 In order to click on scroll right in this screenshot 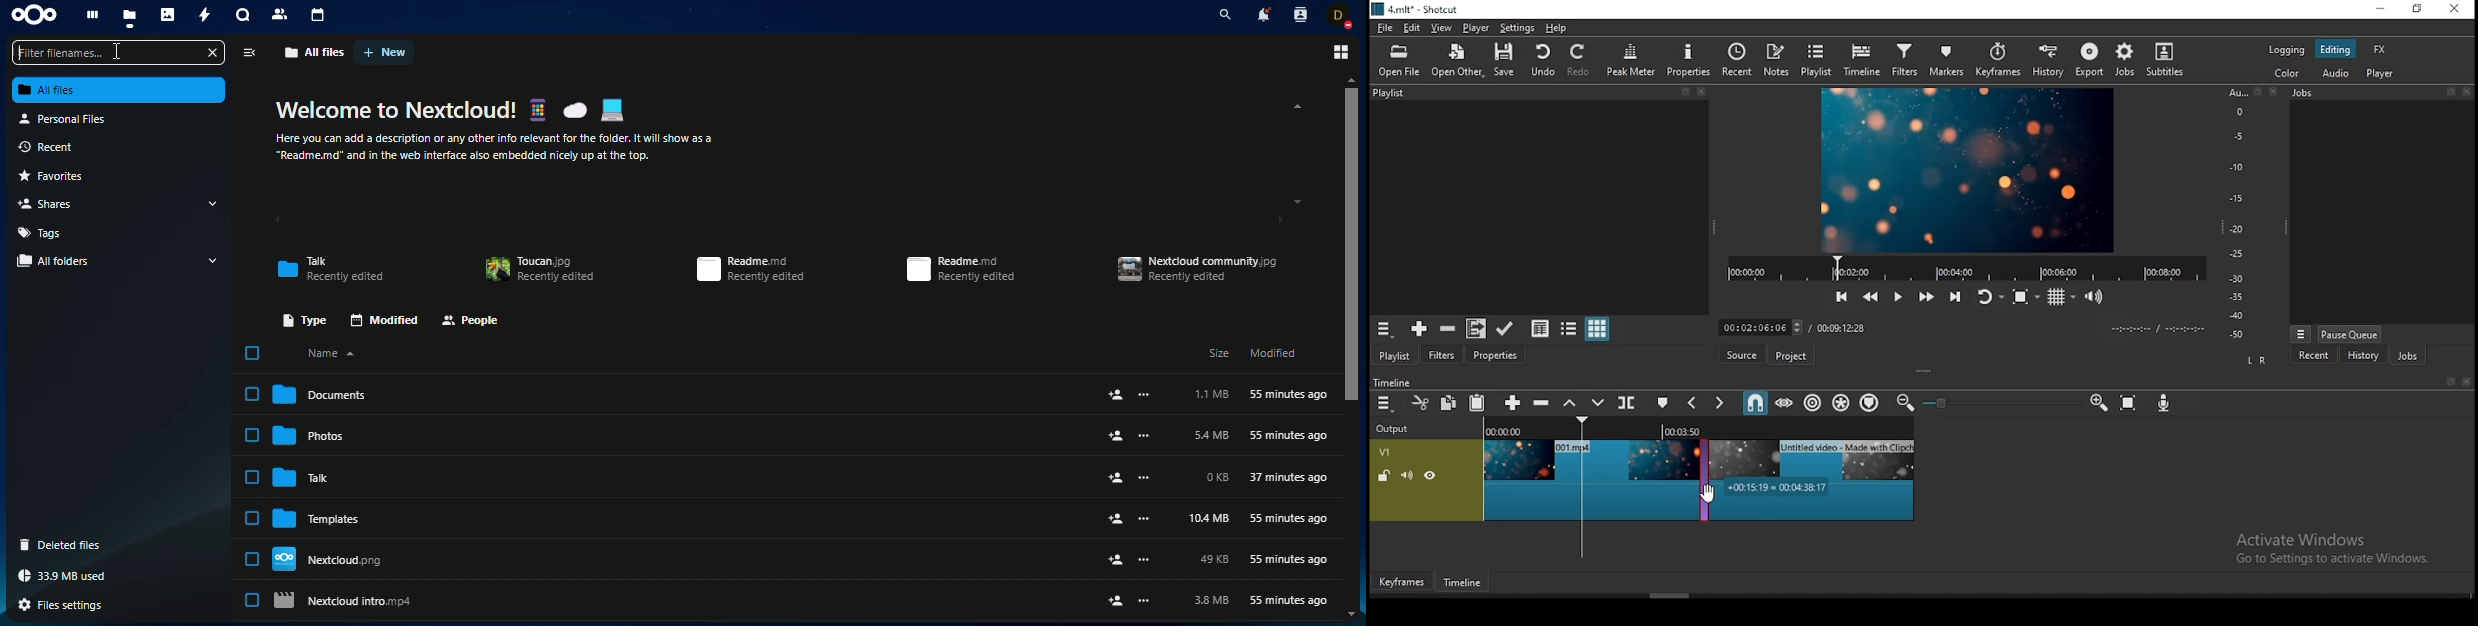, I will do `click(1278, 220)`.